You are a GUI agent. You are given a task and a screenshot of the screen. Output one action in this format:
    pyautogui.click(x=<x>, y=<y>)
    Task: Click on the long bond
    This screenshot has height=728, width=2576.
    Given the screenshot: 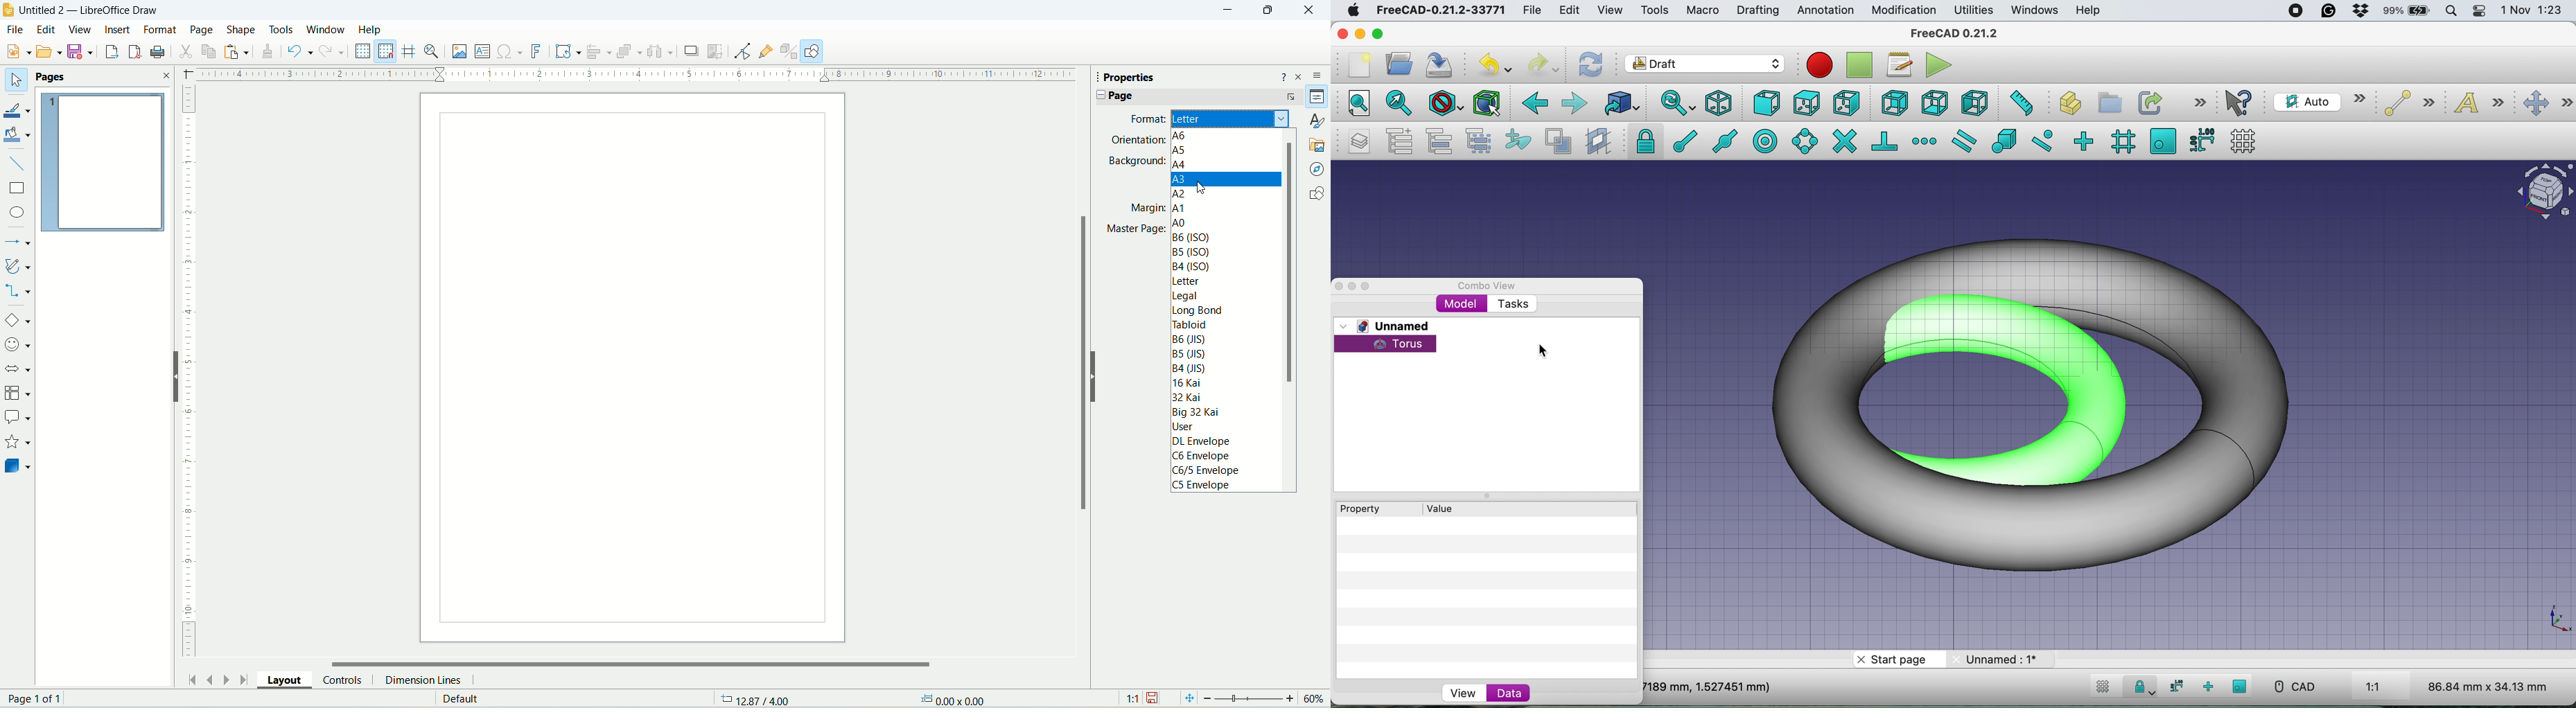 What is the action you would take?
    pyautogui.click(x=1197, y=310)
    